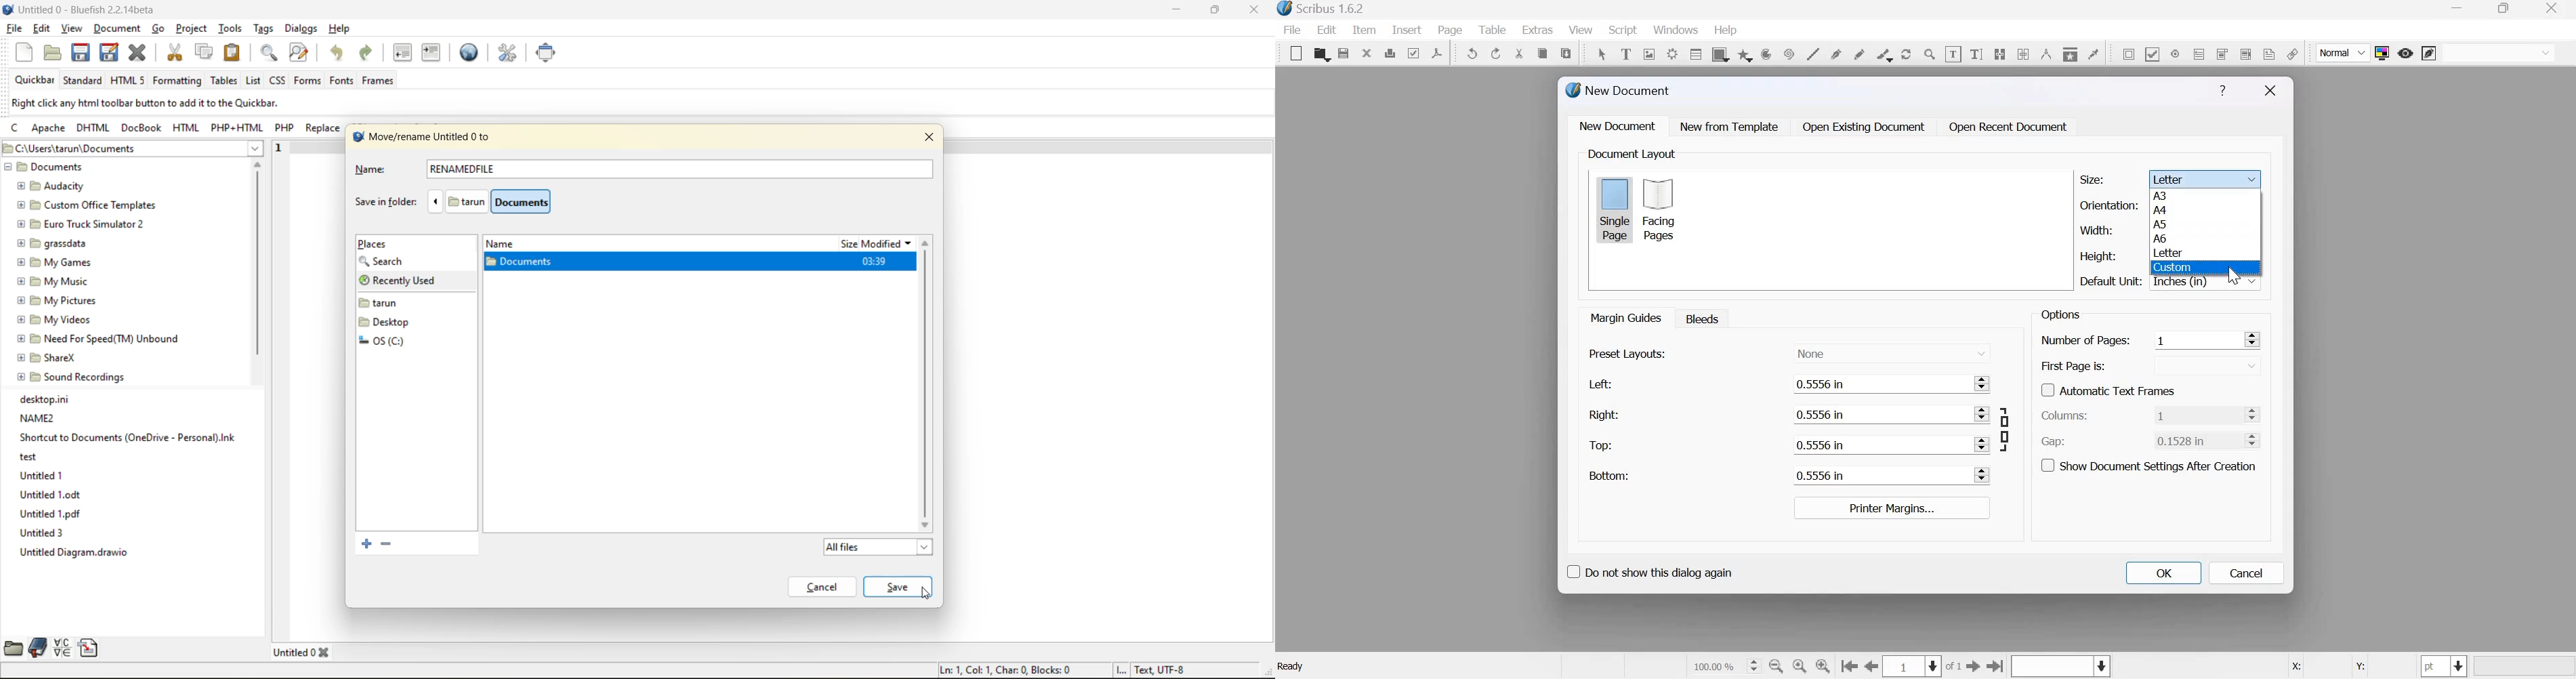  What do you see at coordinates (266, 30) in the screenshot?
I see `tags` at bounding box center [266, 30].